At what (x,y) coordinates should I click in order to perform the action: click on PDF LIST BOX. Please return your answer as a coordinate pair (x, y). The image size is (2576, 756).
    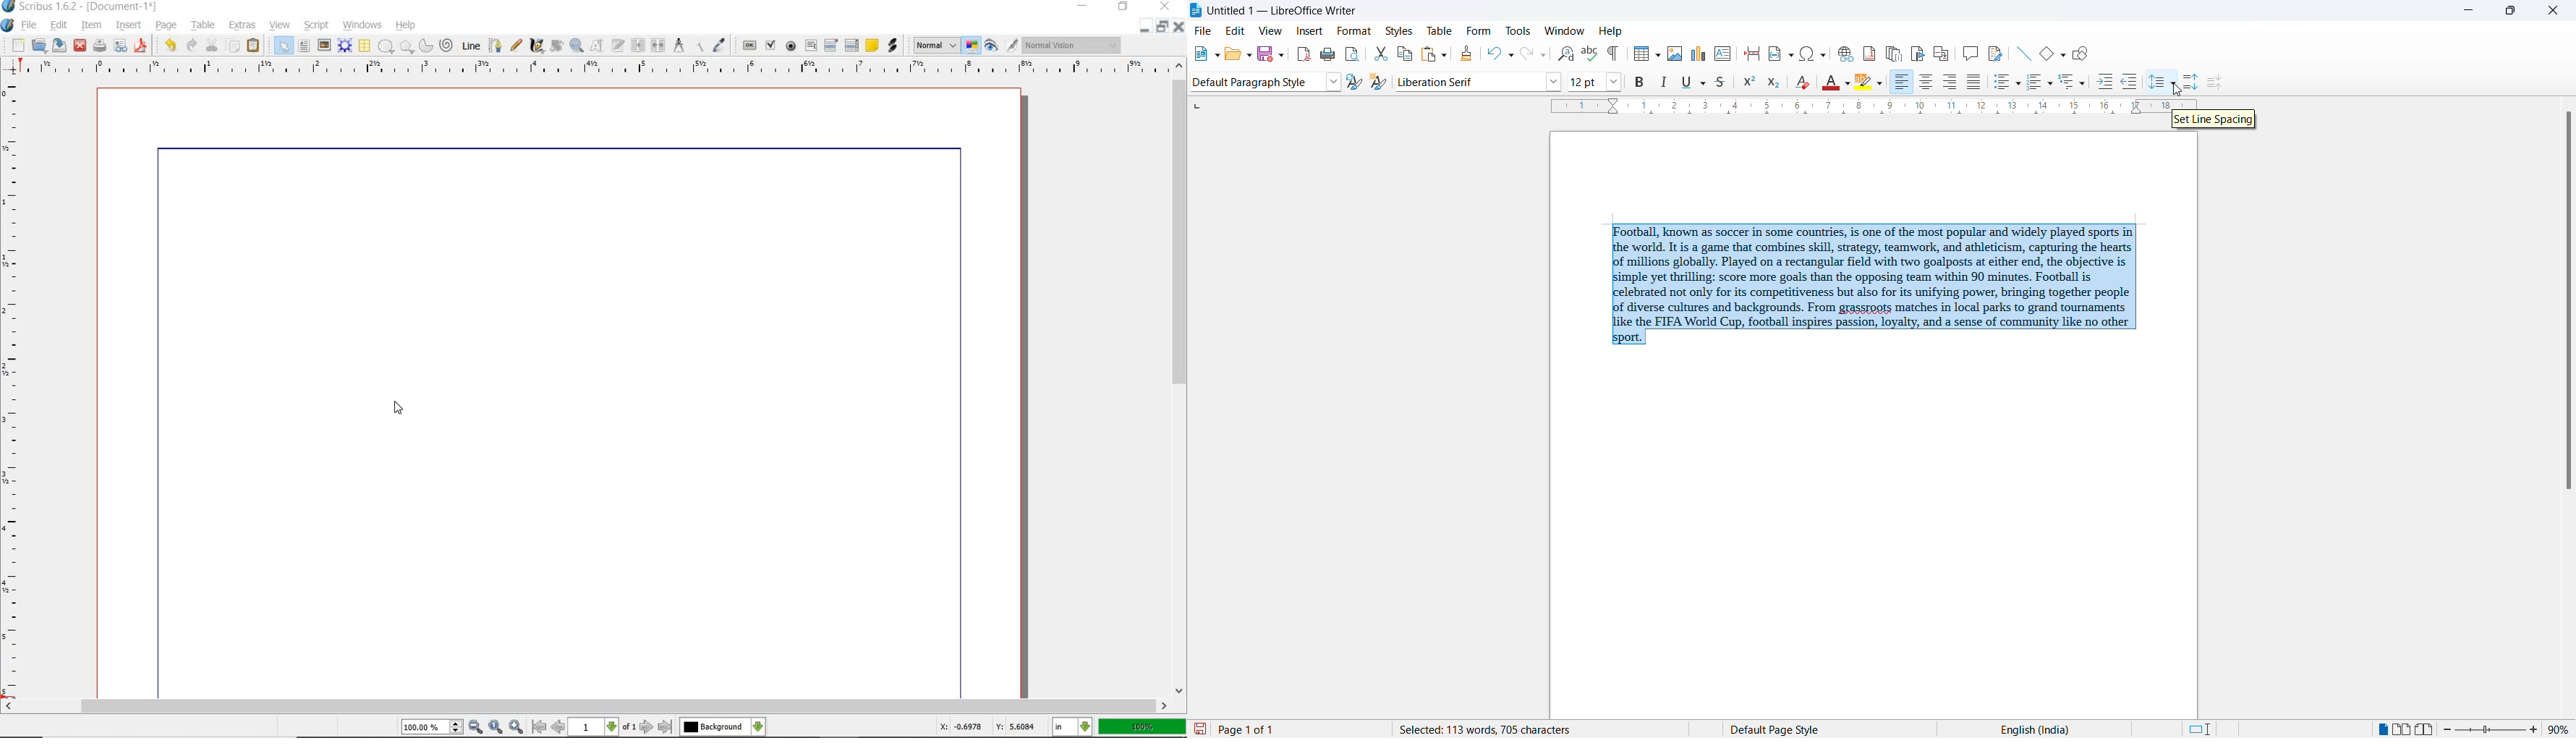
    Looking at the image, I should click on (853, 45).